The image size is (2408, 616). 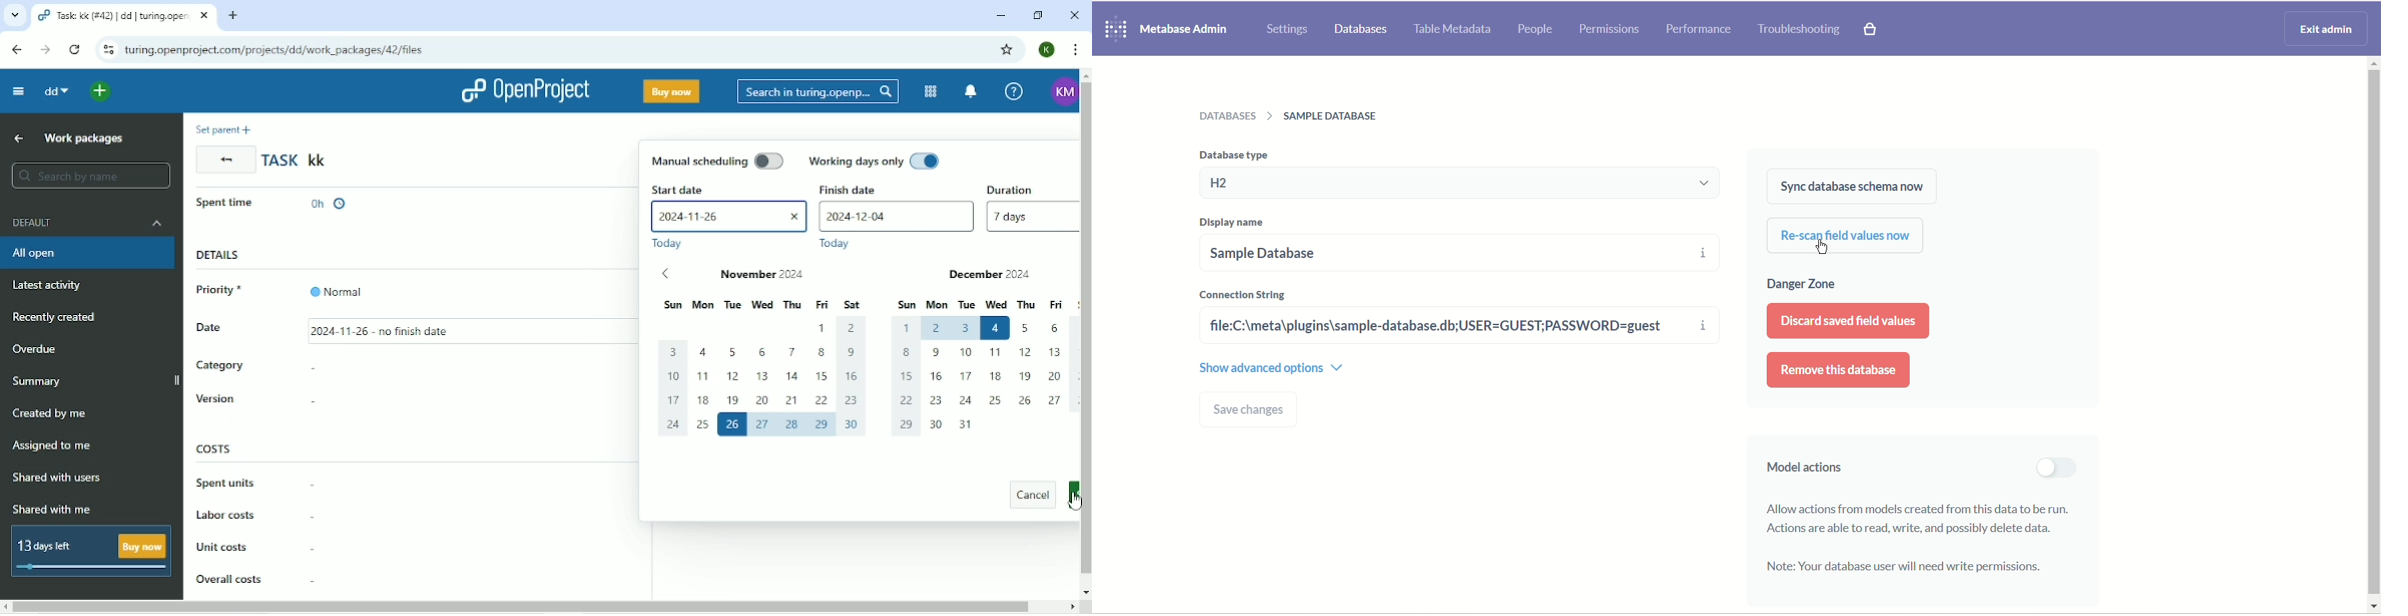 I want to click on Latest activity, so click(x=51, y=287).